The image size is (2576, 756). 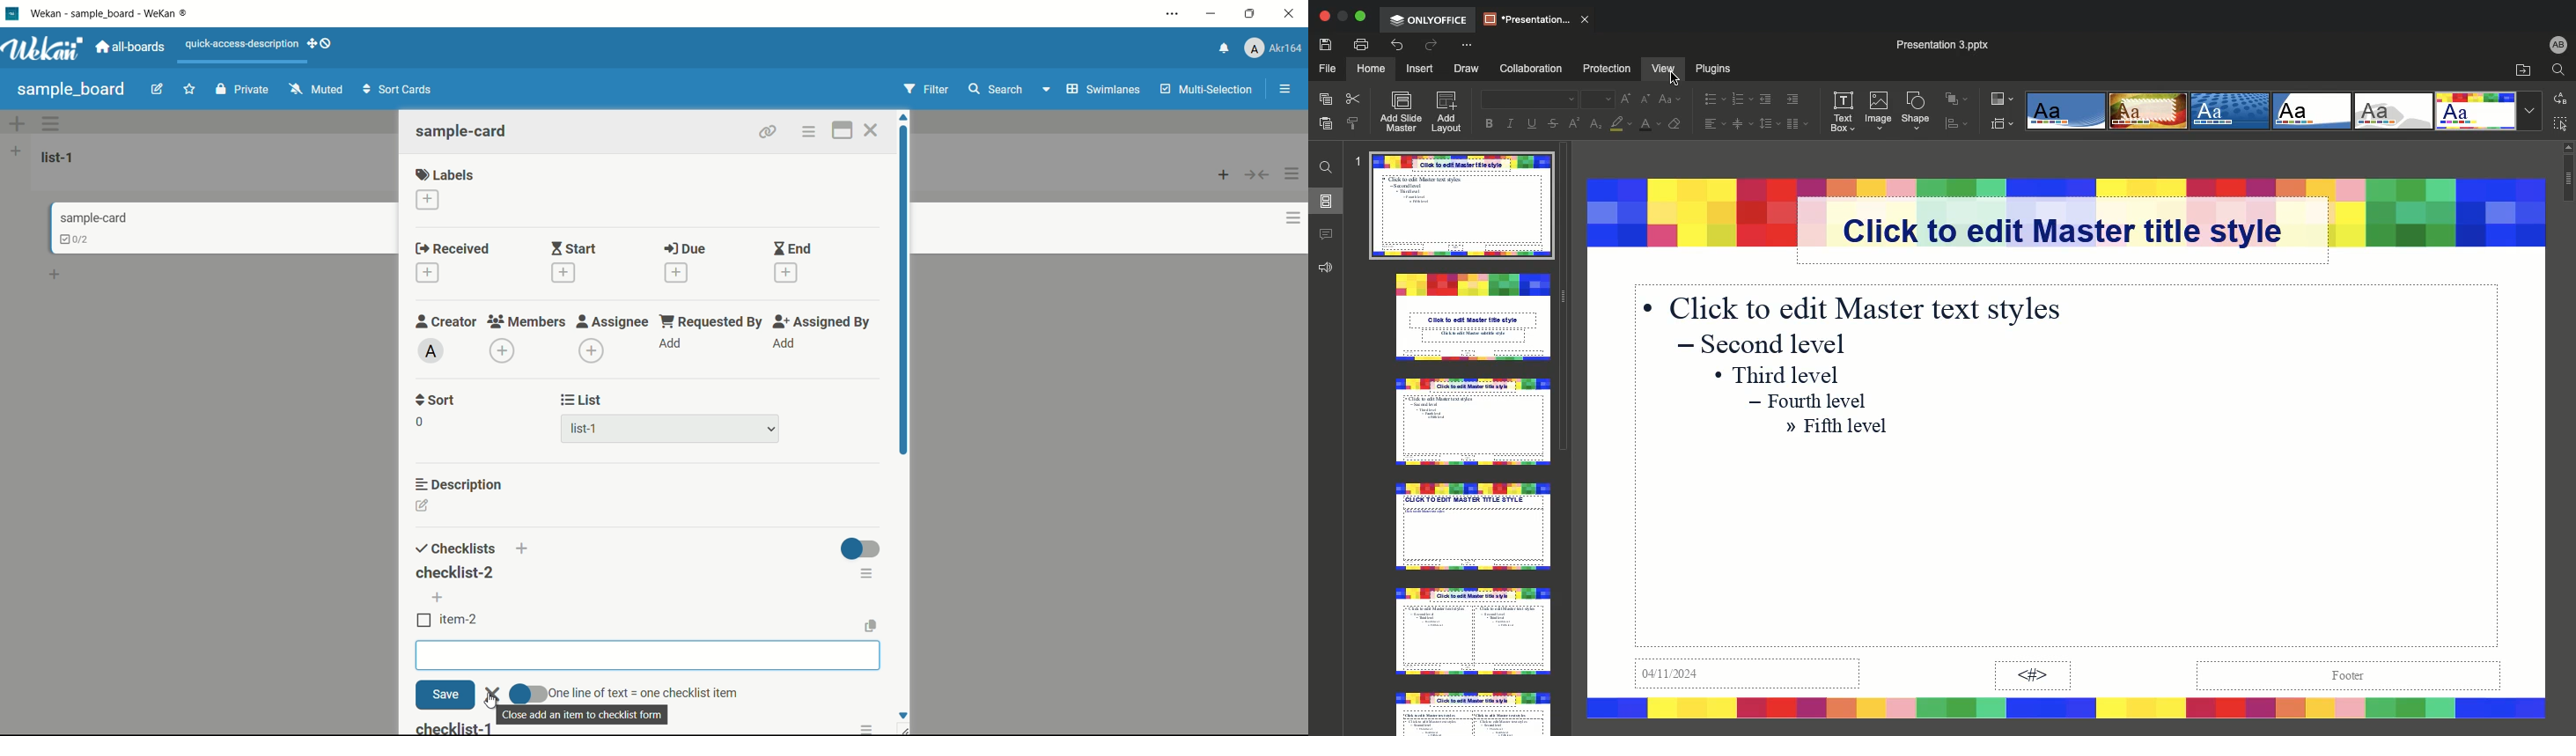 What do you see at coordinates (1293, 174) in the screenshot?
I see `list actions` at bounding box center [1293, 174].